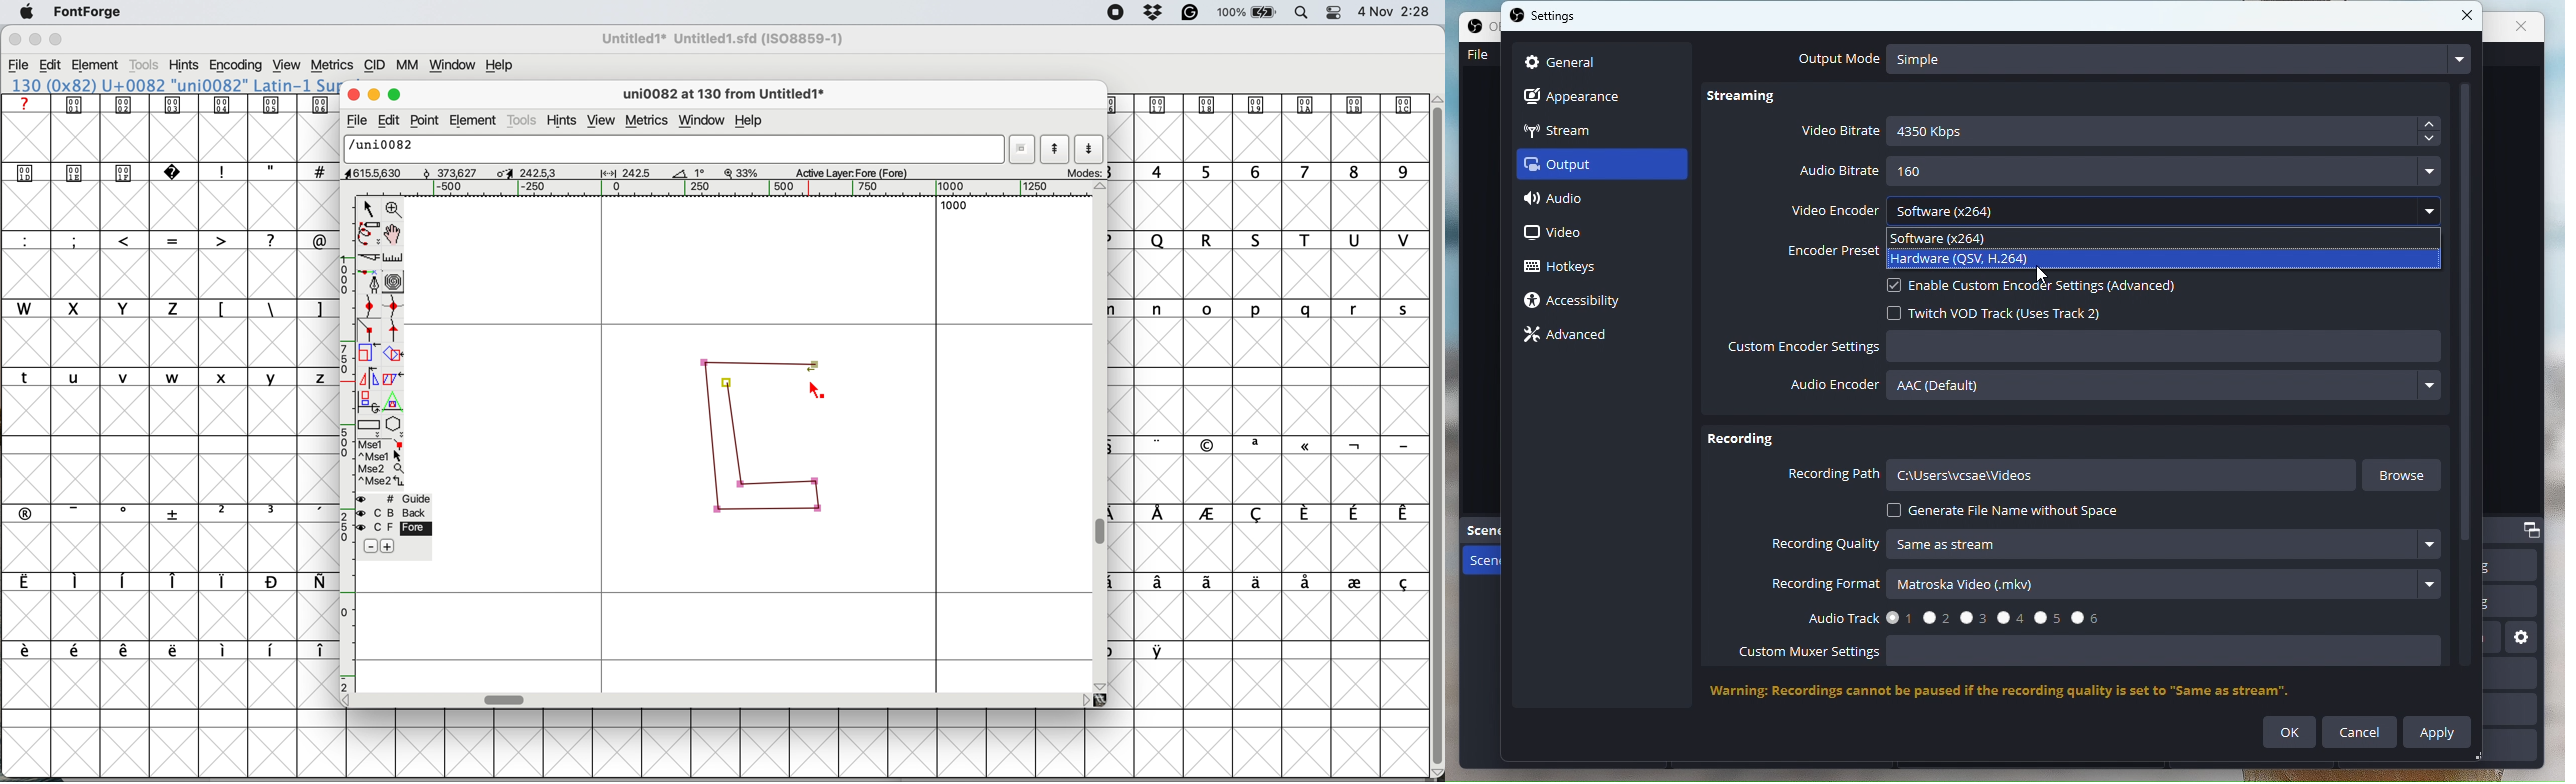 This screenshot has height=784, width=2576. Describe the element at coordinates (1155, 12) in the screenshot. I see `dropbox` at that location.